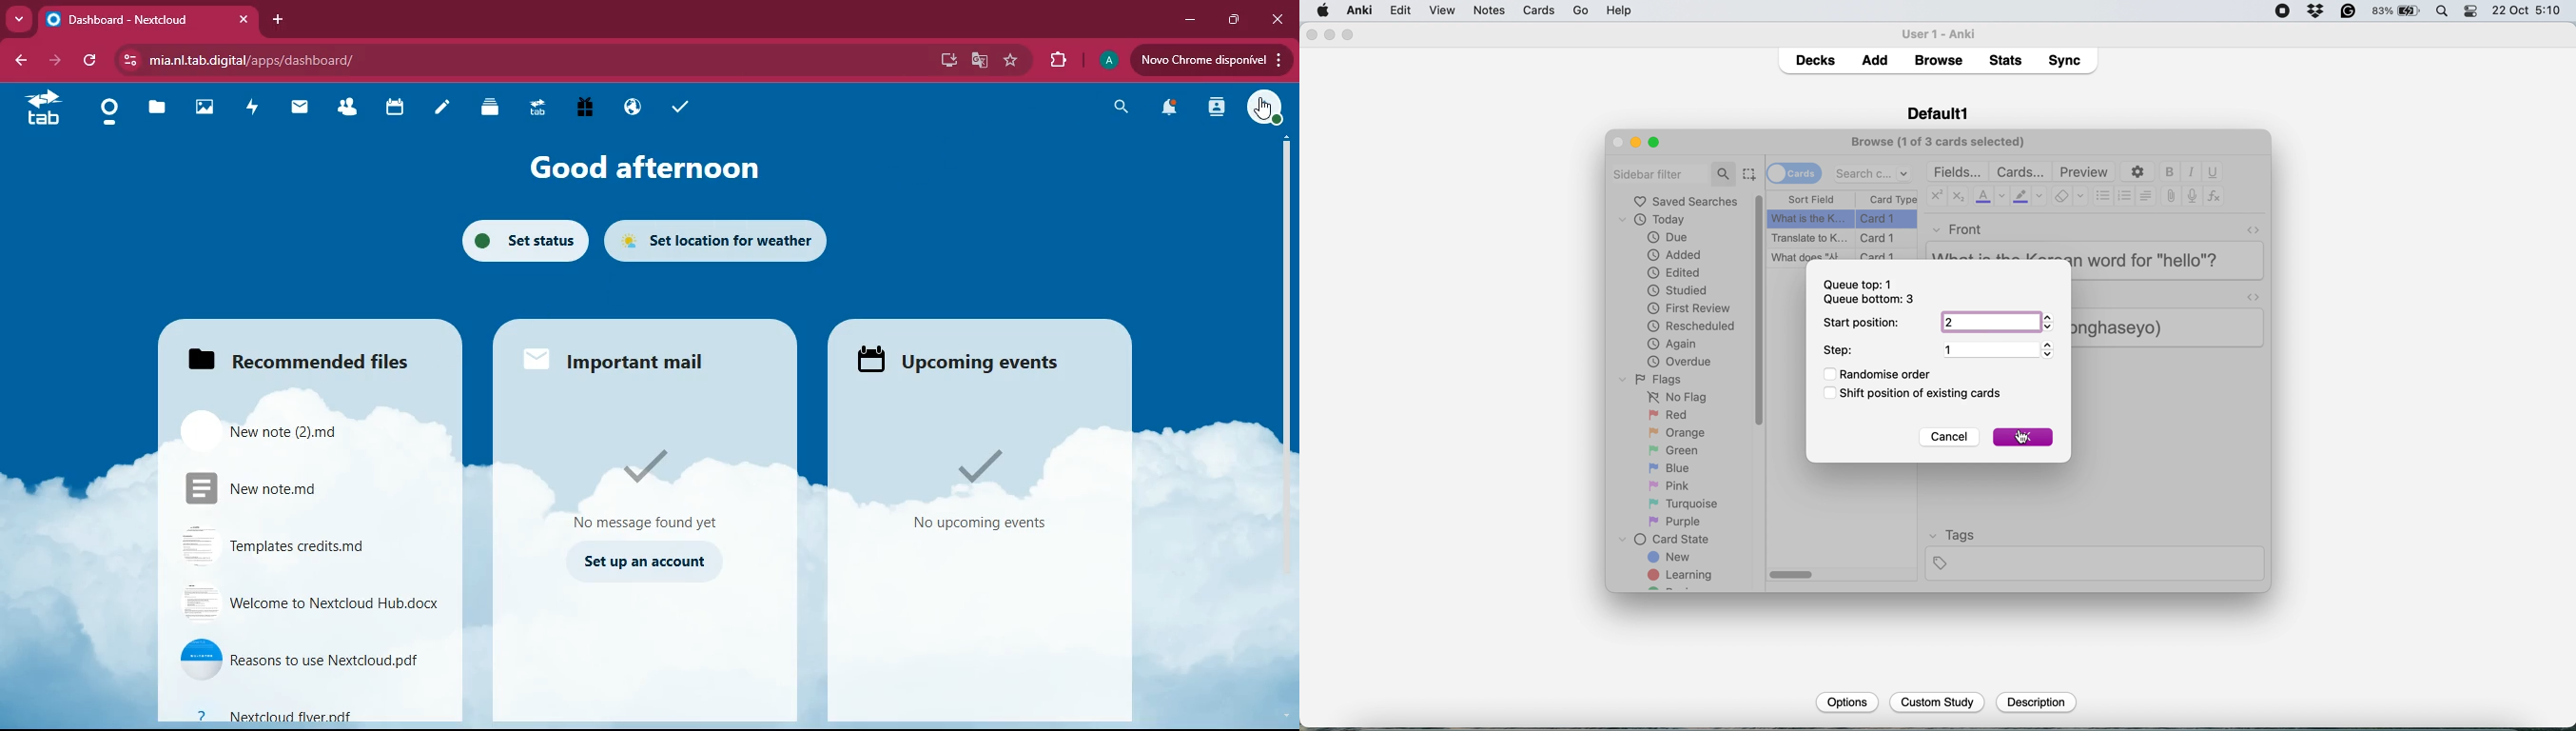 This screenshot has width=2576, height=756. What do you see at coordinates (1678, 362) in the screenshot?
I see `overdue` at bounding box center [1678, 362].